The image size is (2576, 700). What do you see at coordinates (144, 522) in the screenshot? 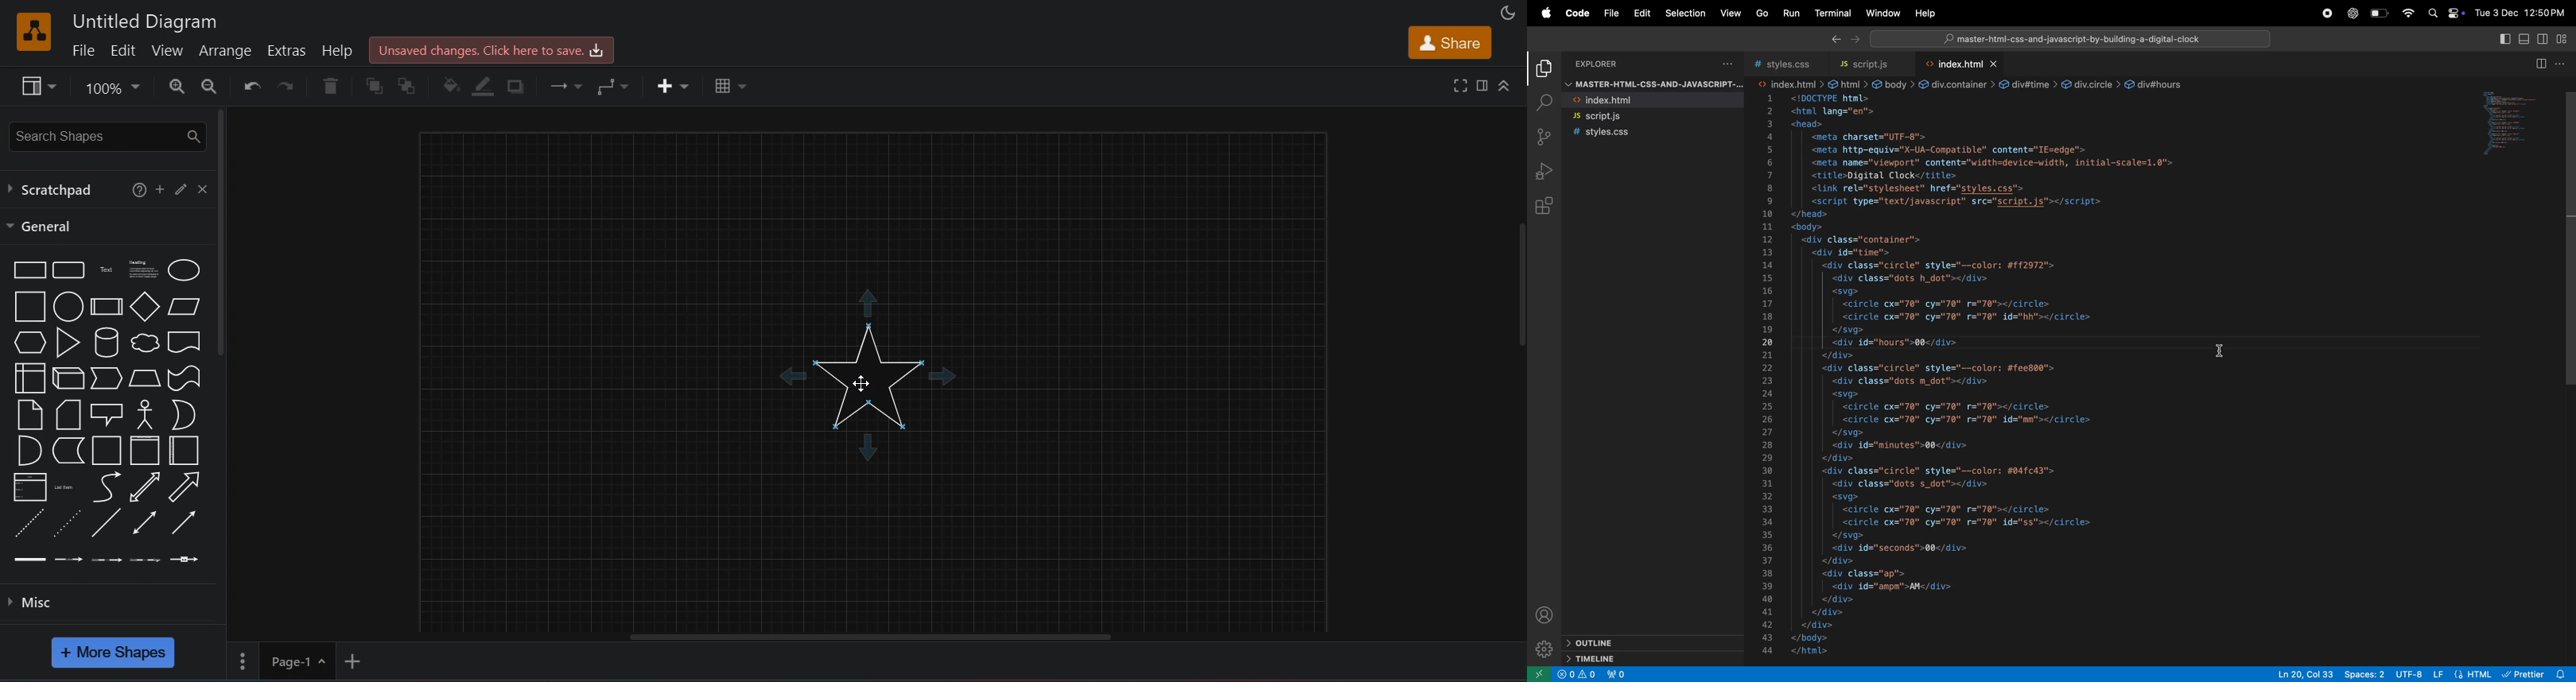
I see `bidirectional connector` at bounding box center [144, 522].